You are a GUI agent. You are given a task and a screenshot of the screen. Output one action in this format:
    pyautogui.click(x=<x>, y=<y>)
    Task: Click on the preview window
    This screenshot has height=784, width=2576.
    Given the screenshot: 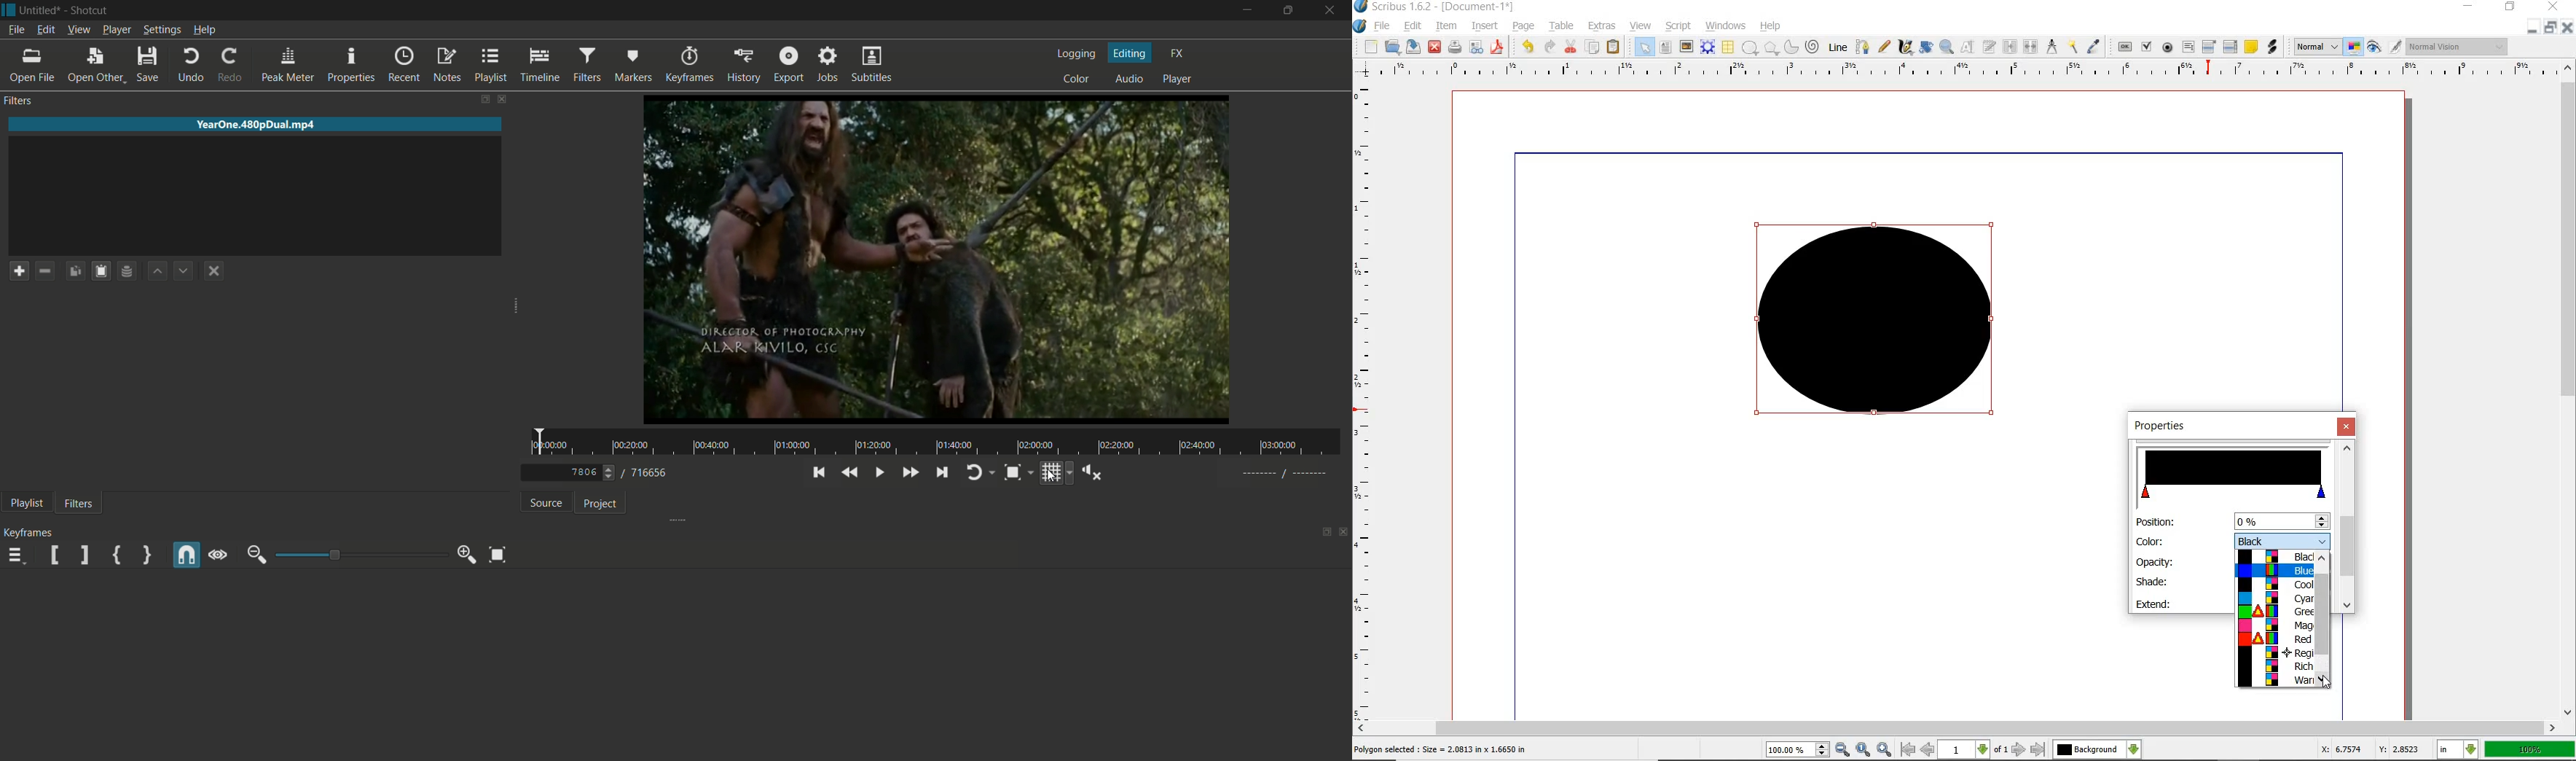 What is the action you would take?
    pyautogui.click(x=935, y=259)
    